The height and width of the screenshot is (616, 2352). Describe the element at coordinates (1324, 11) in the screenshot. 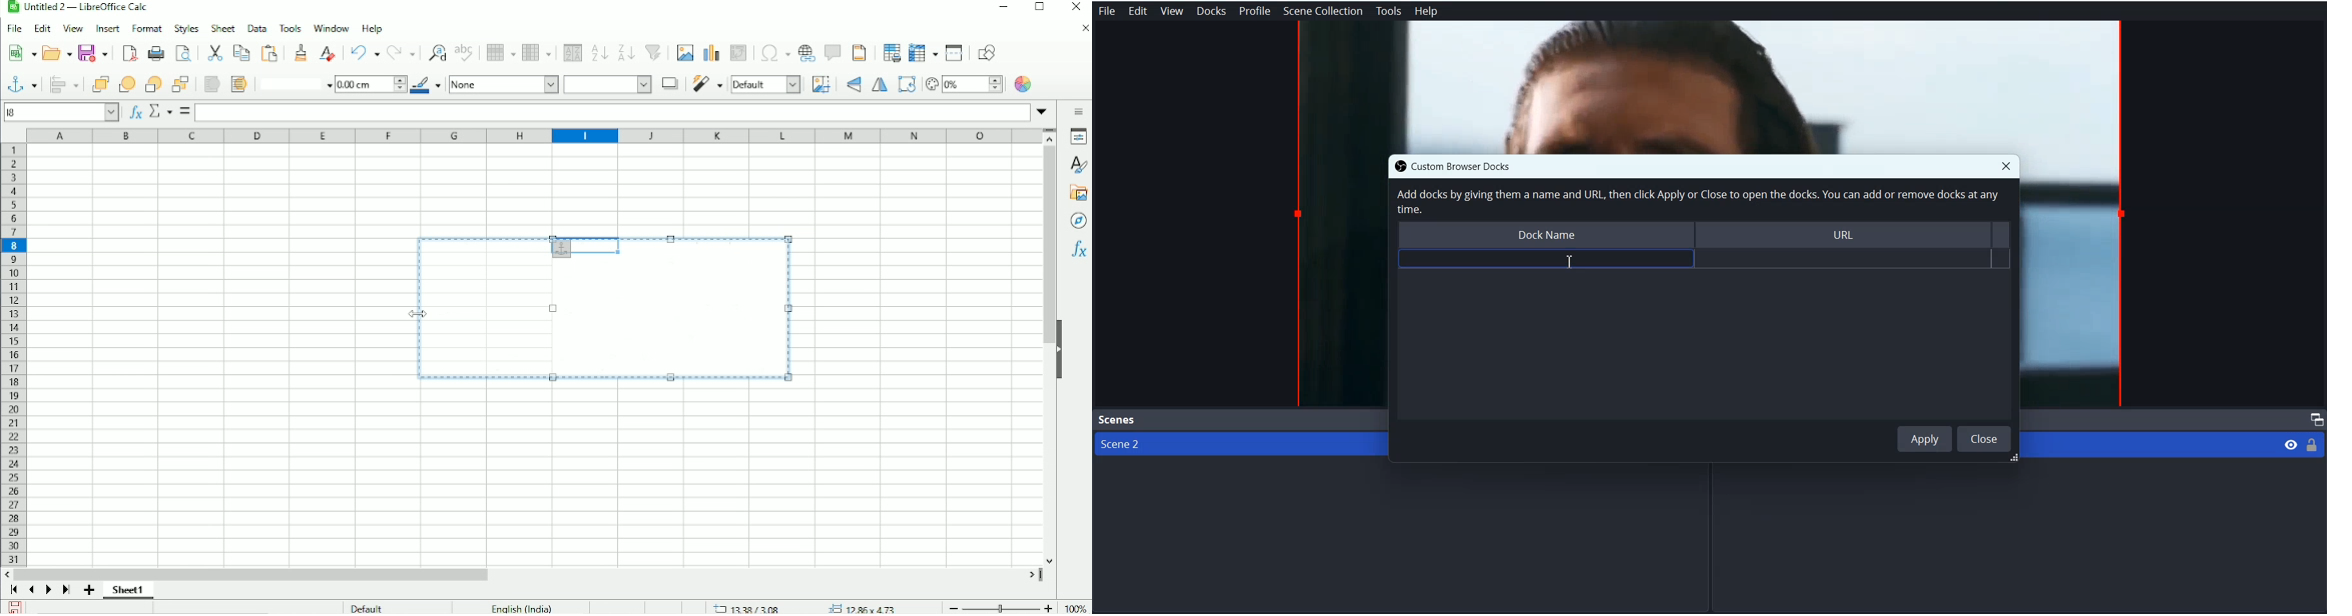

I see `Scene Collection` at that location.